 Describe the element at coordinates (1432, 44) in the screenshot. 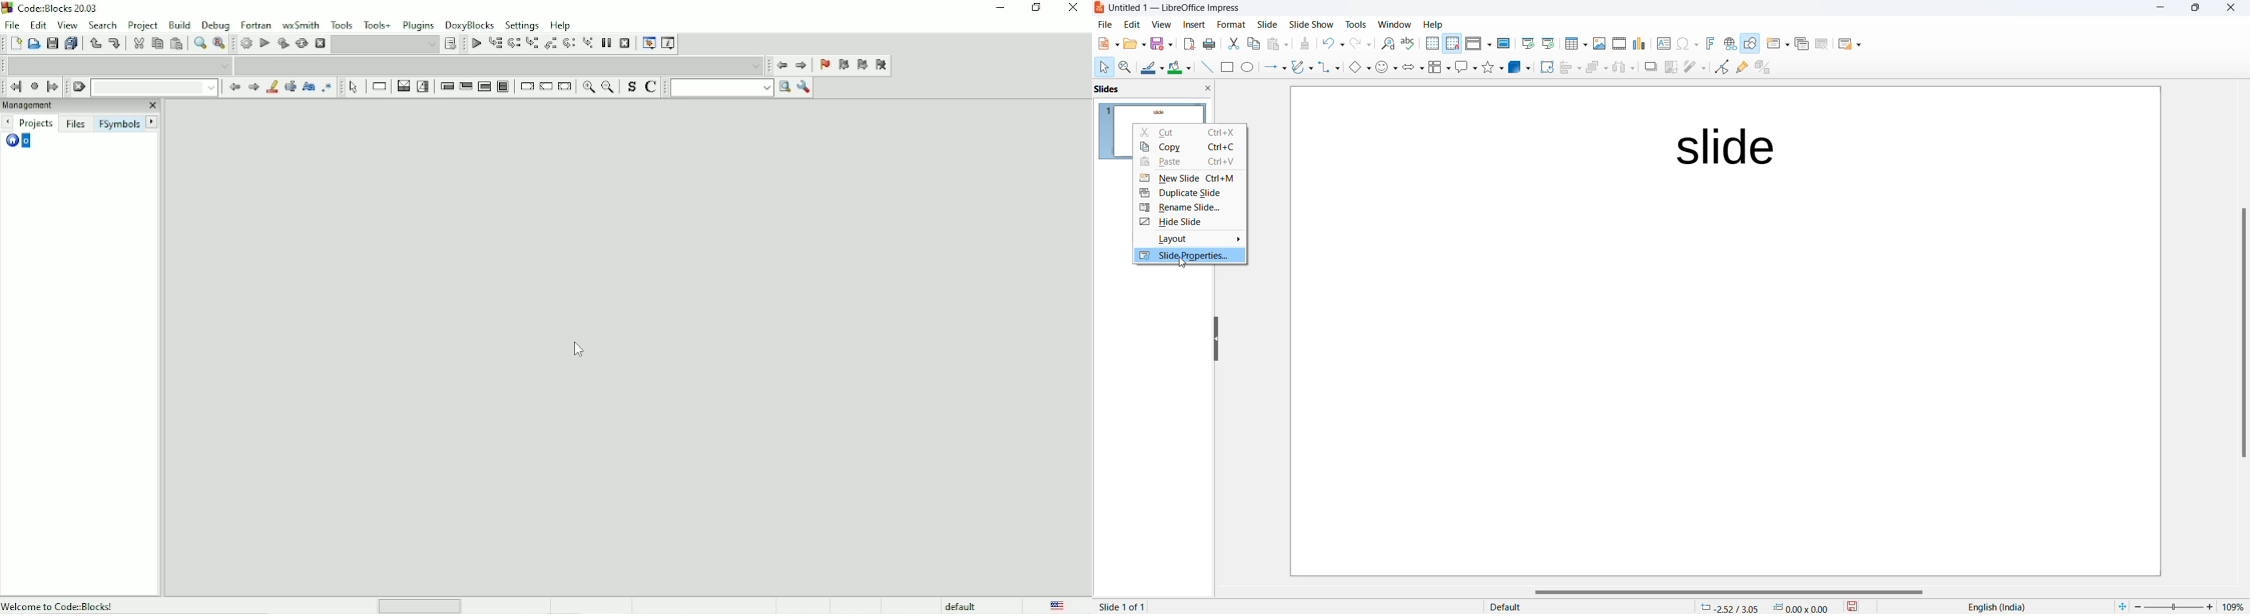

I see `display grid` at that location.